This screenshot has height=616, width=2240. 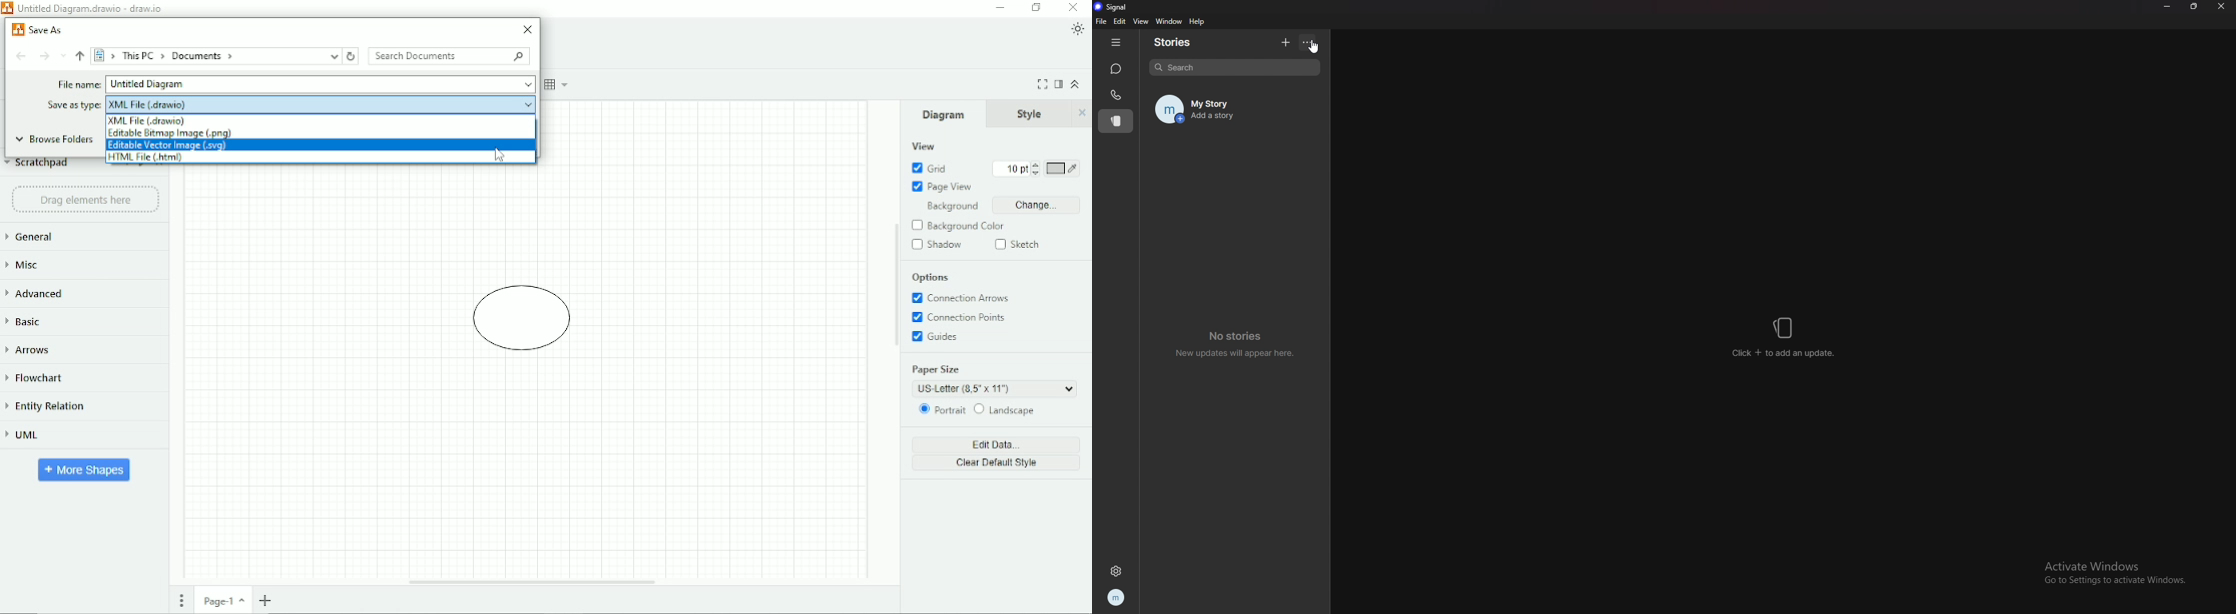 What do you see at coordinates (2168, 7) in the screenshot?
I see `minimize` at bounding box center [2168, 7].